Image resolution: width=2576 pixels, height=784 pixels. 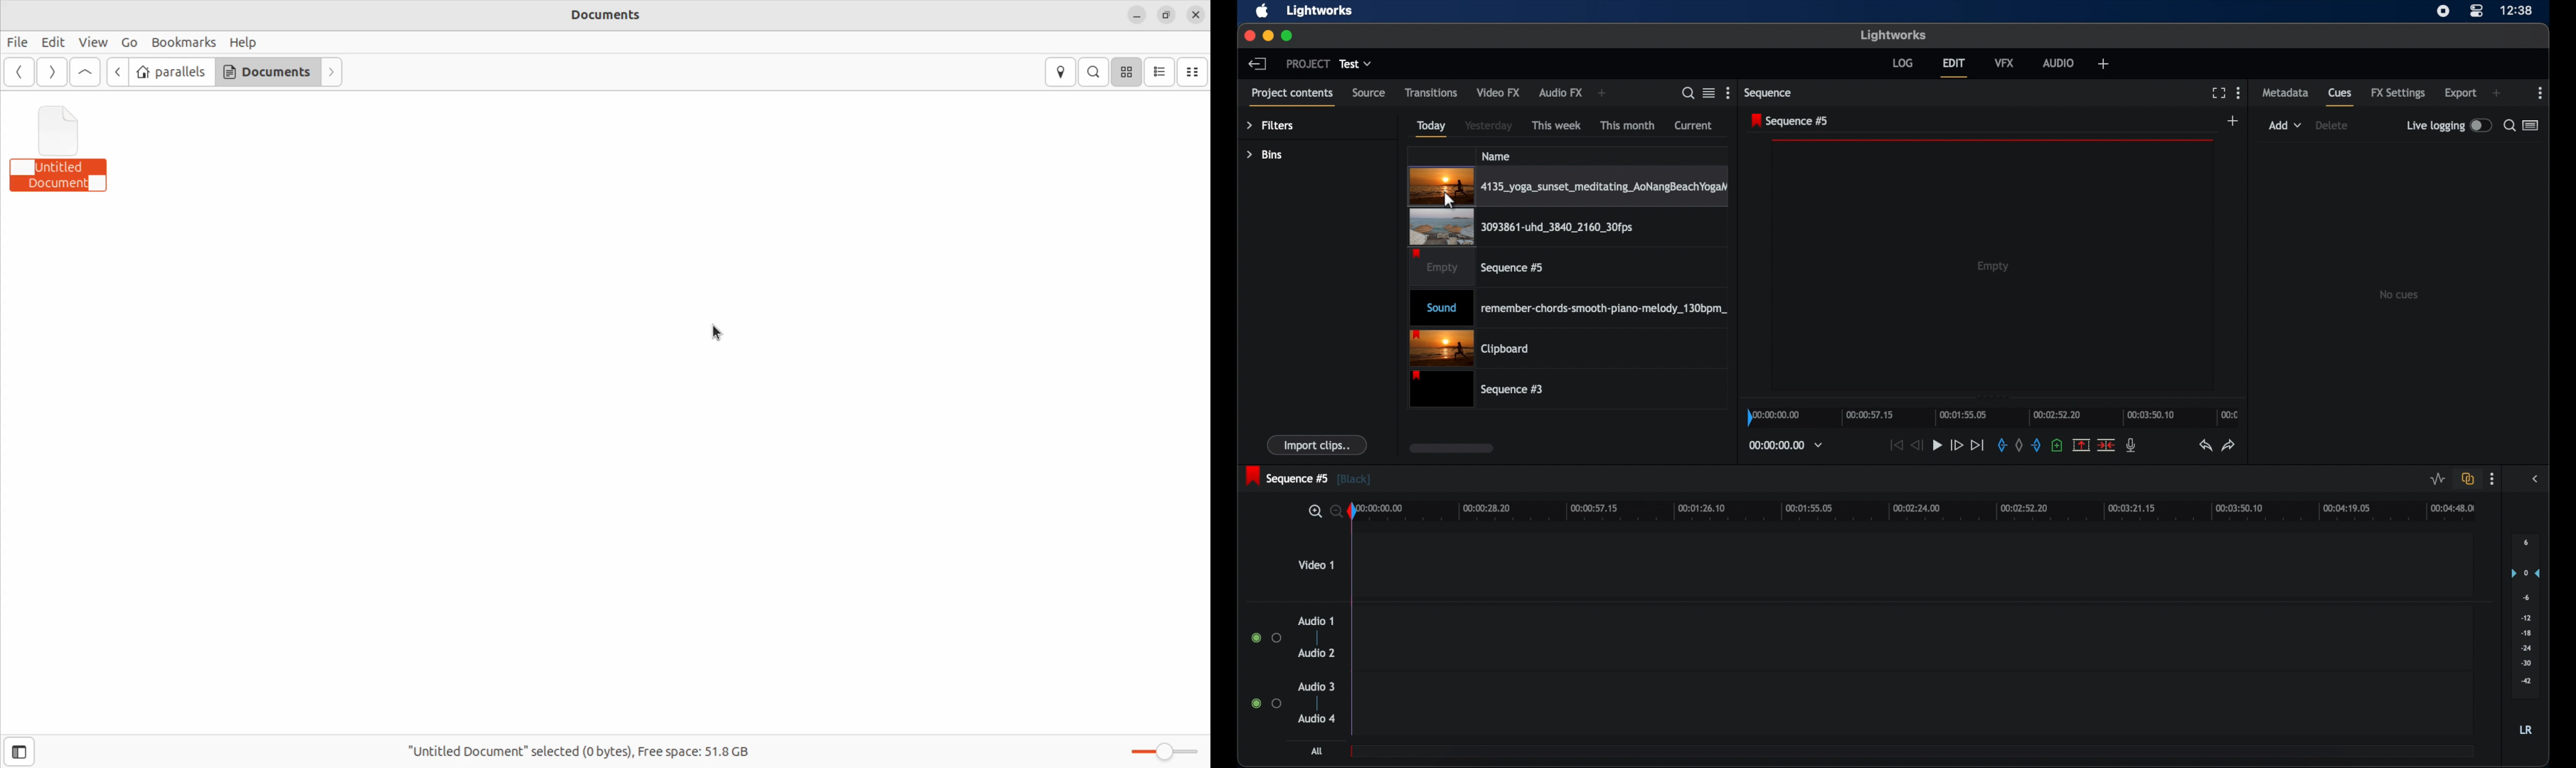 What do you see at coordinates (1954, 67) in the screenshot?
I see `edit` at bounding box center [1954, 67].